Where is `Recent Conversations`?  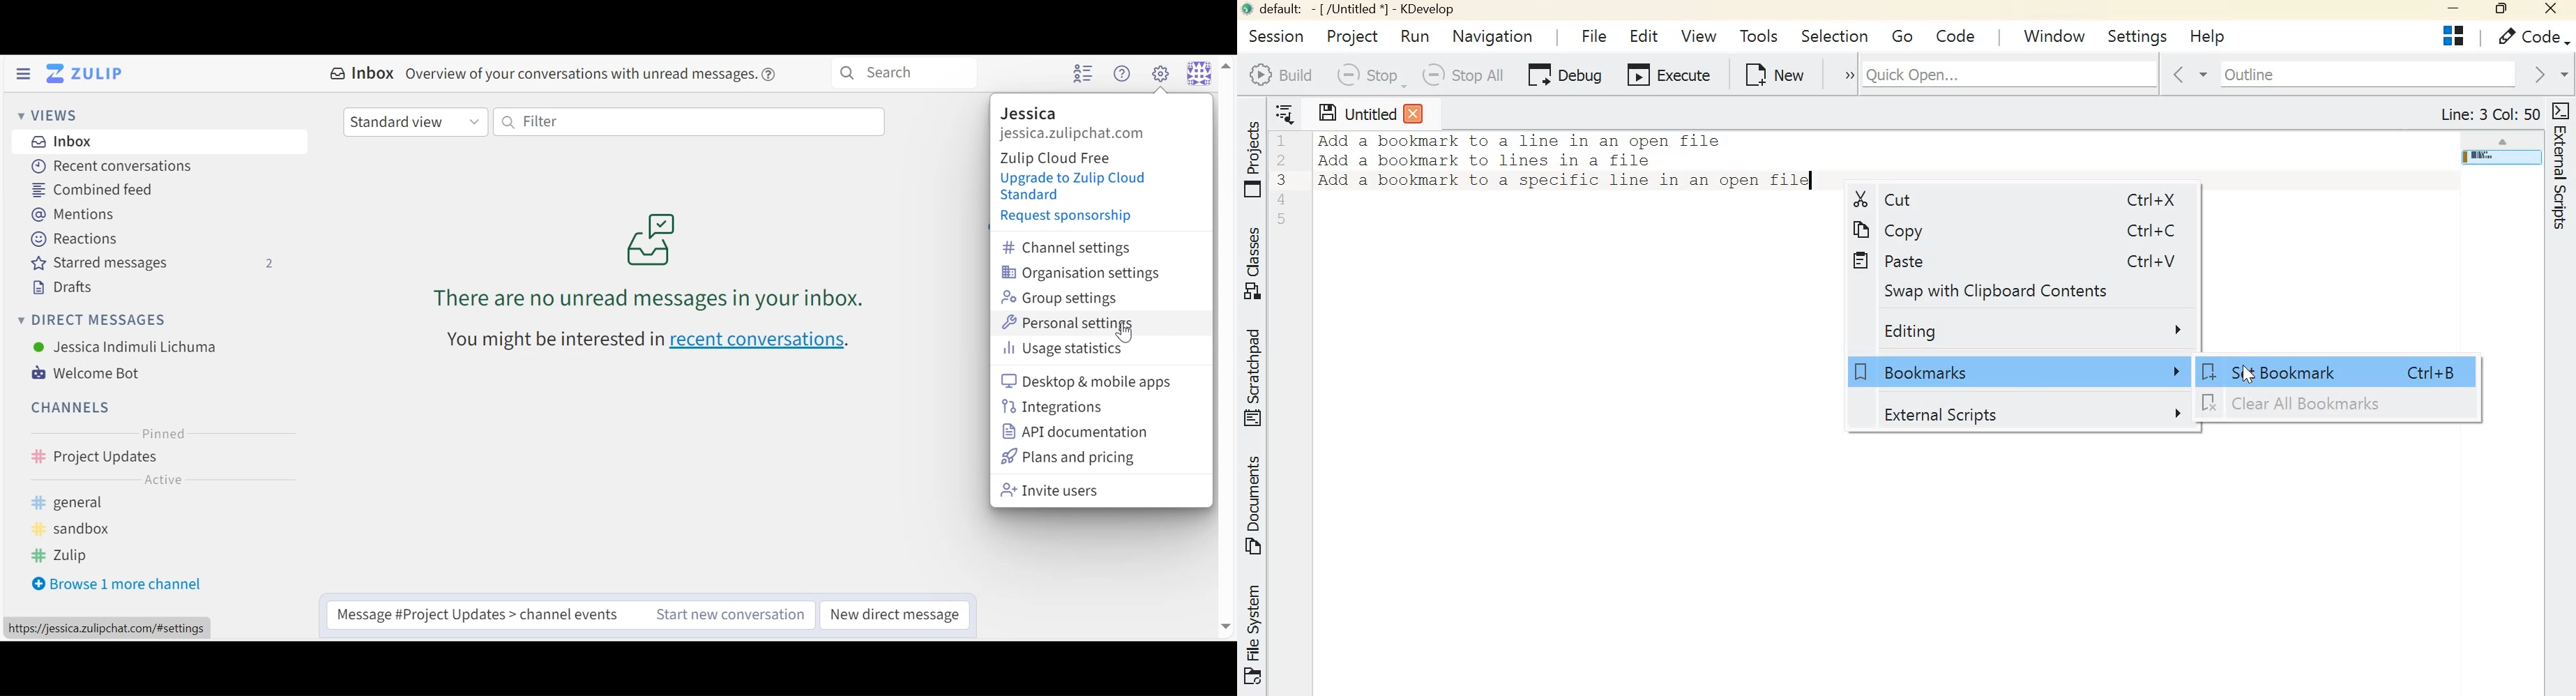
Recent Conversations is located at coordinates (115, 164).